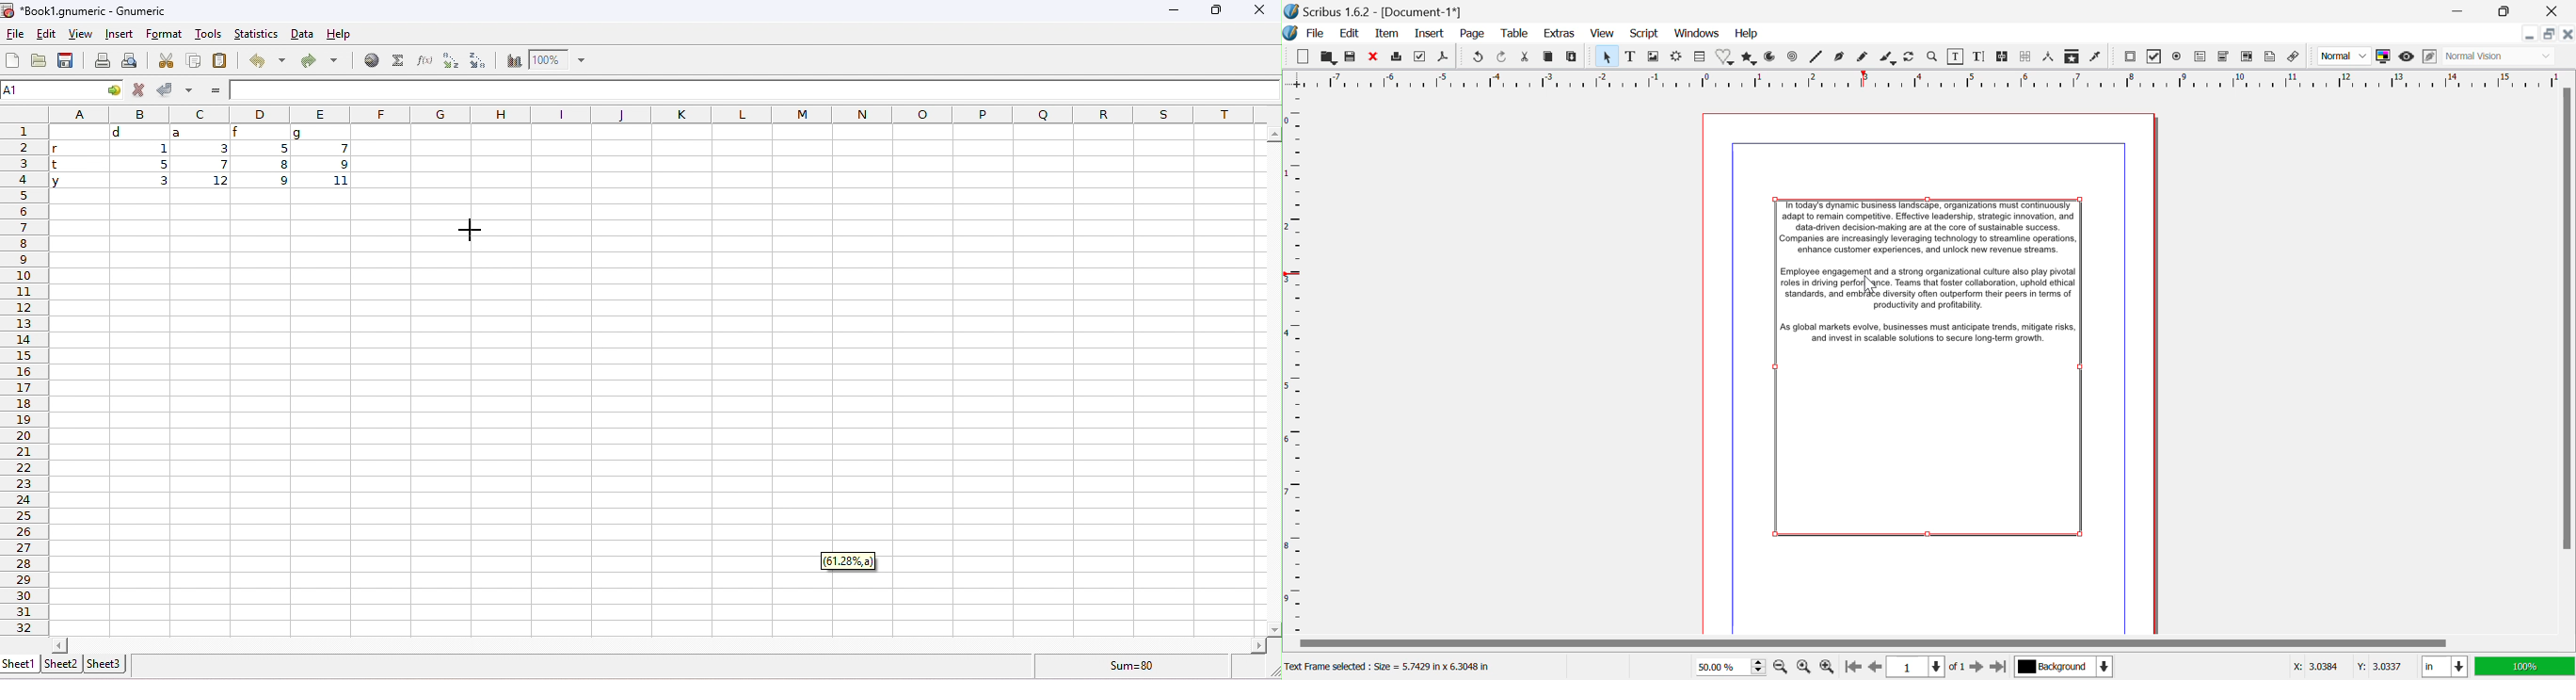  I want to click on Pdf Radio Button, so click(2176, 57).